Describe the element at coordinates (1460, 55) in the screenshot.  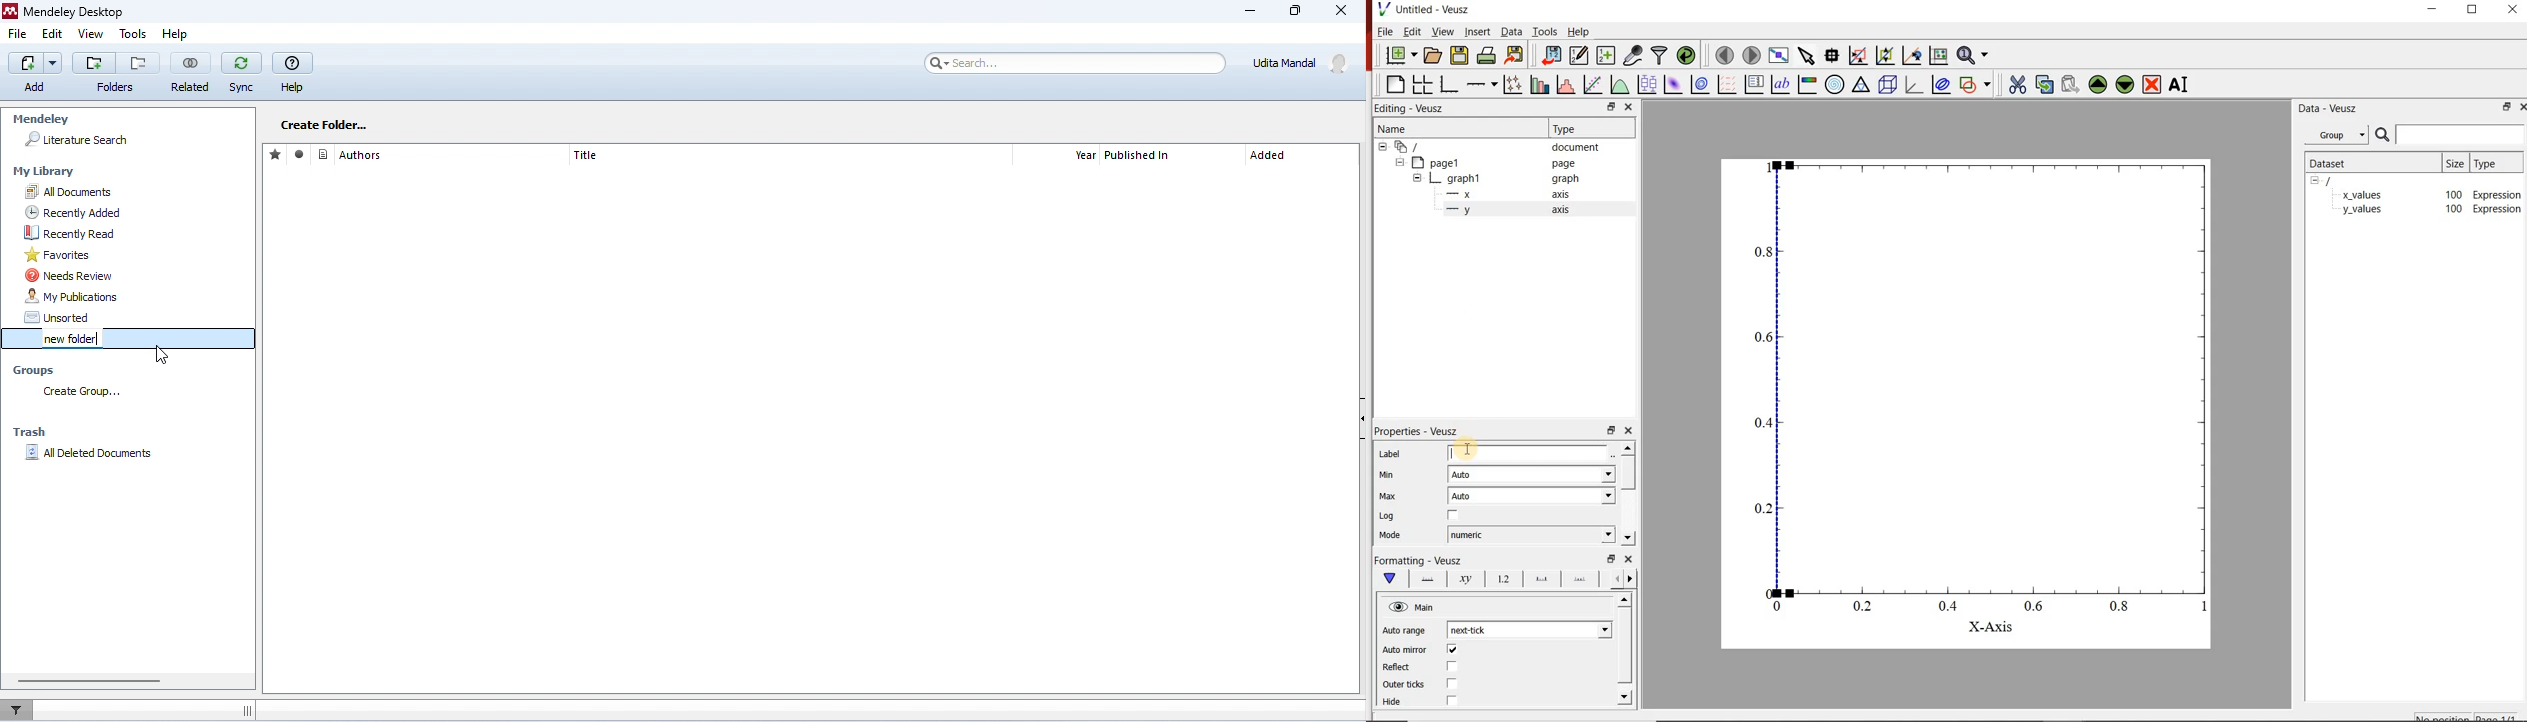
I see `save` at that location.